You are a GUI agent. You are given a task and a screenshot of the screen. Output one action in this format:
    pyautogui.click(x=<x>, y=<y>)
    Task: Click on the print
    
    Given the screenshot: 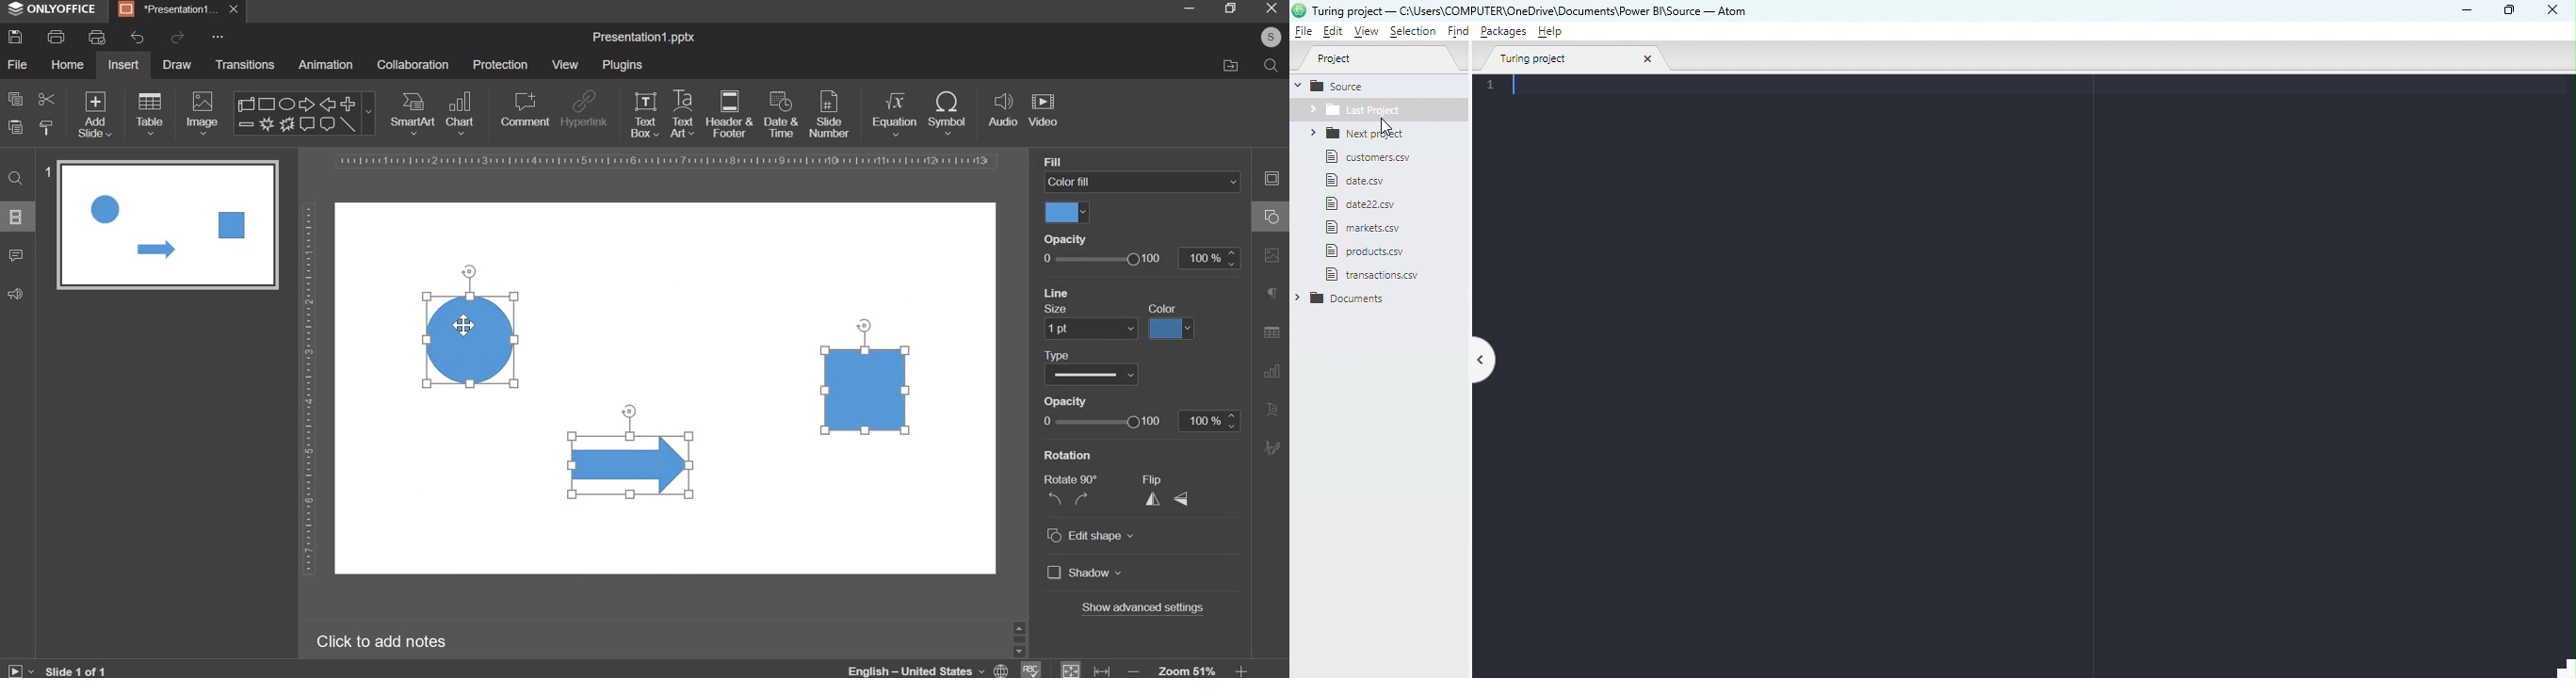 What is the action you would take?
    pyautogui.click(x=56, y=37)
    